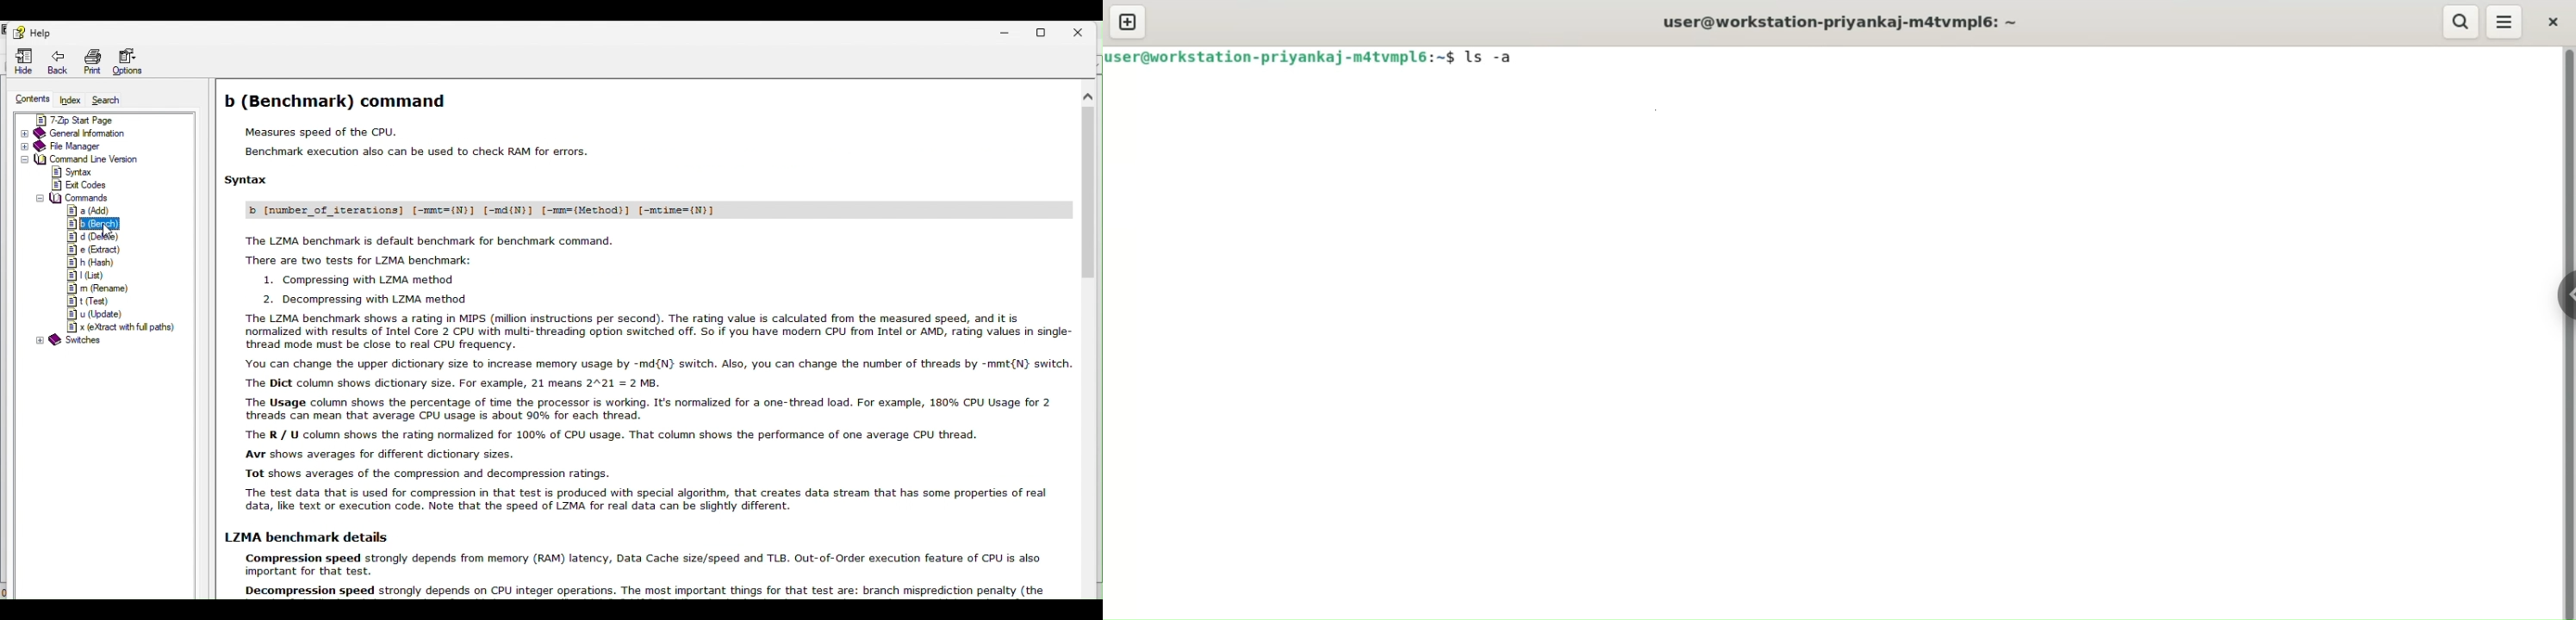 This screenshot has width=2576, height=644. I want to click on x, so click(125, 328).